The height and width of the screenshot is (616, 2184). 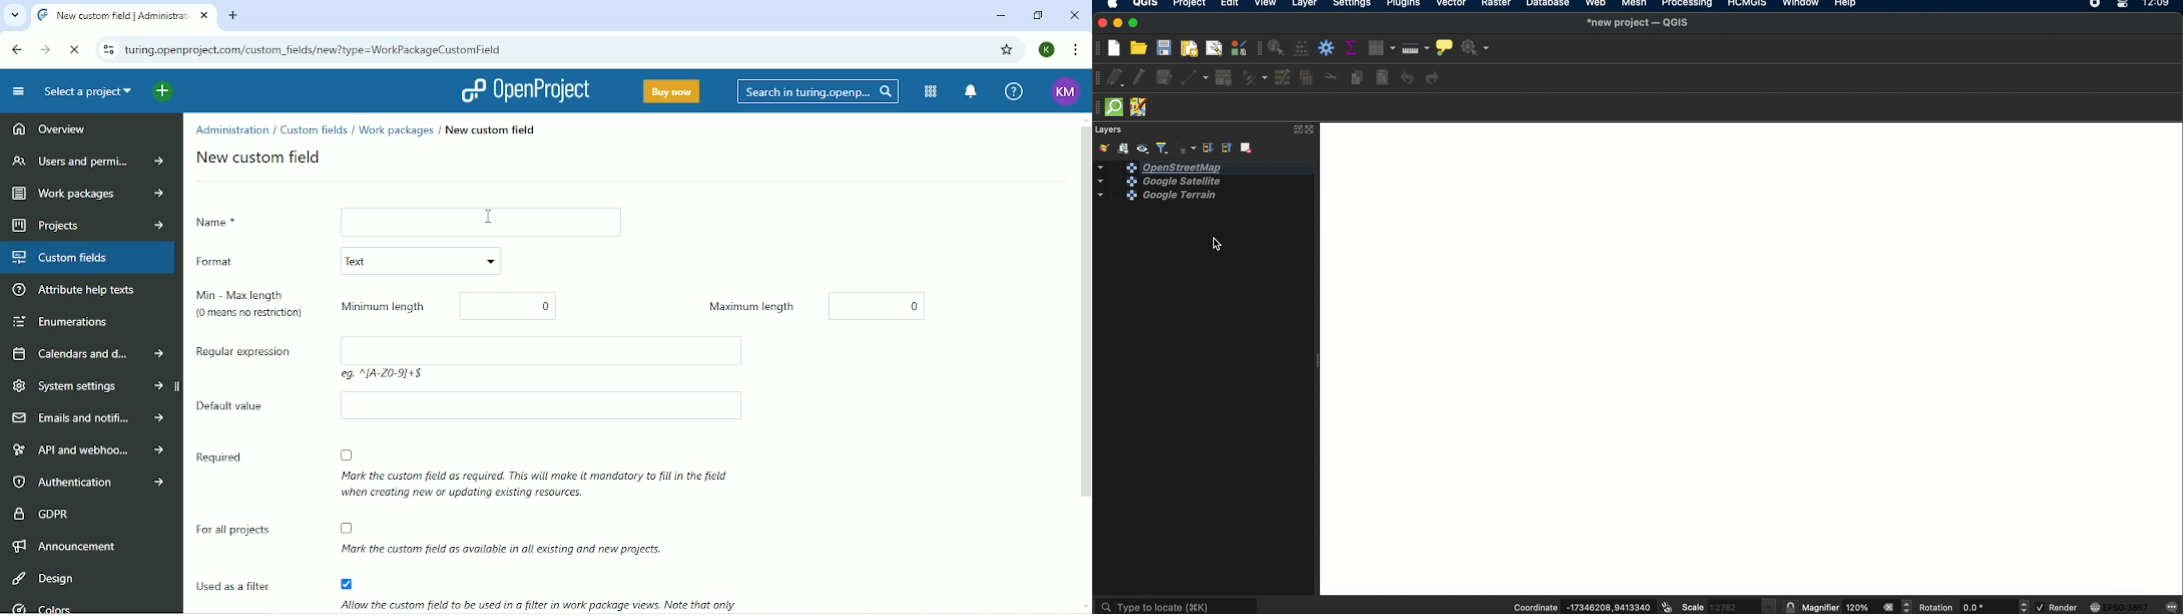 I want to click on 0, so click(x=881, y=304).